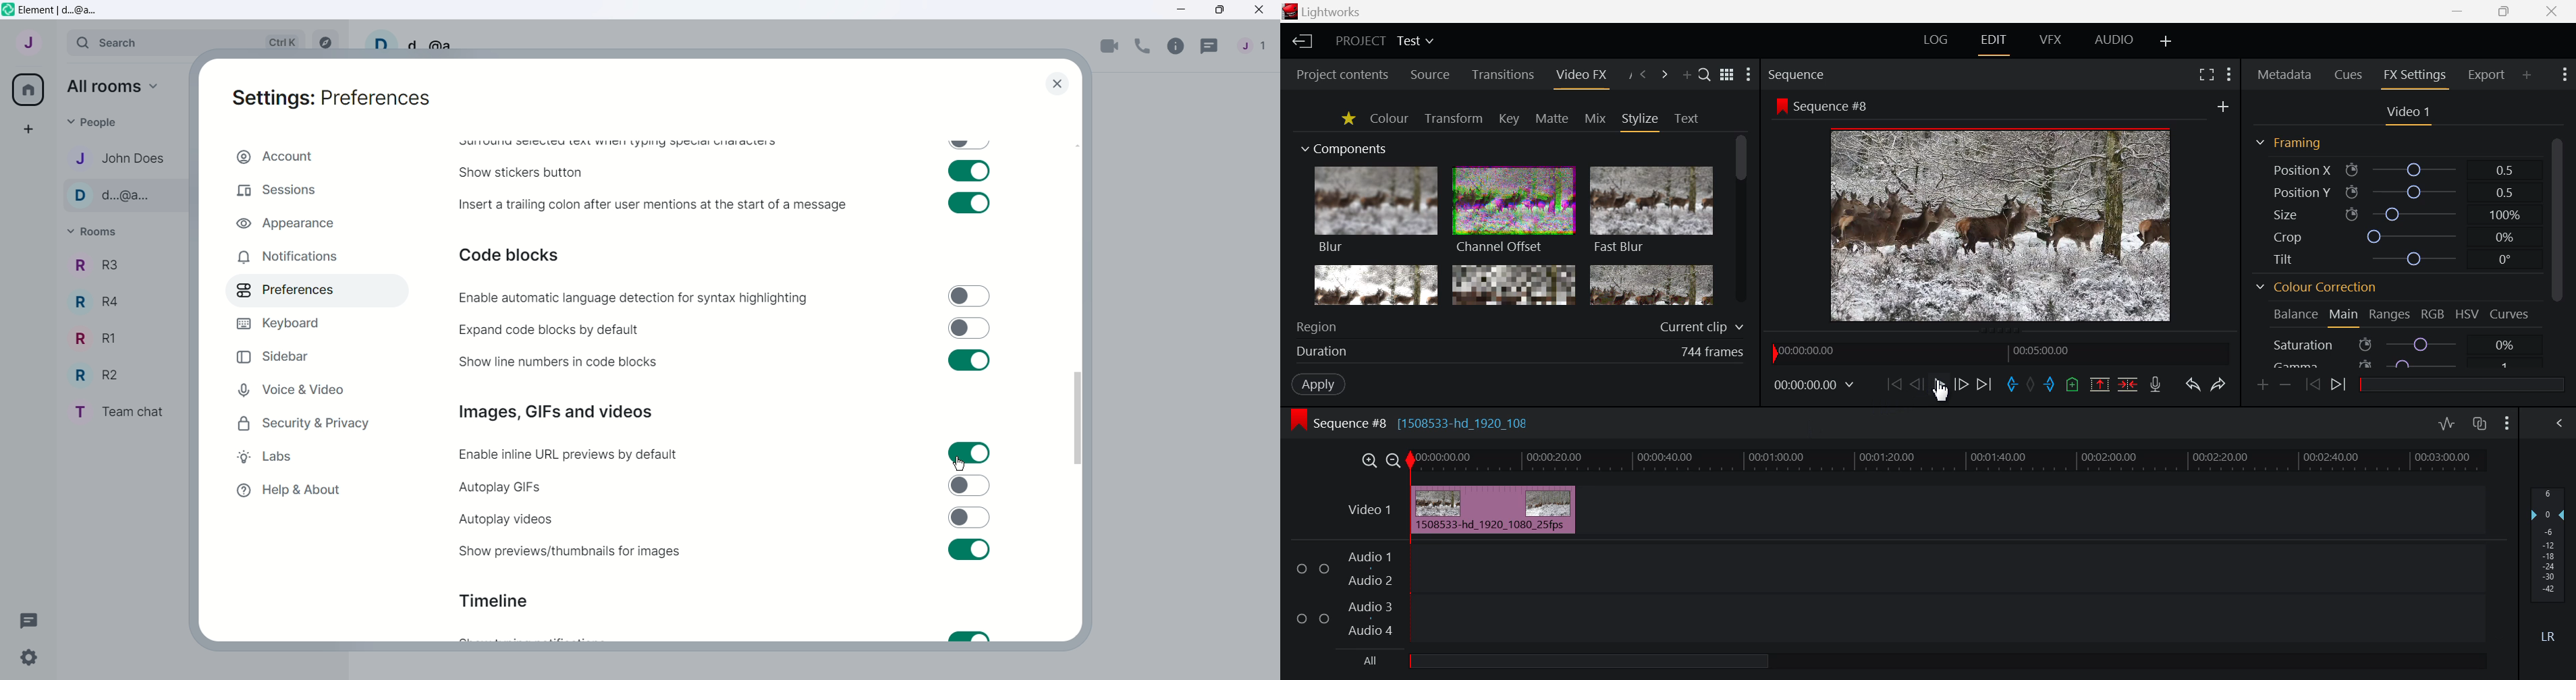 The height and width of the screenshot is (700, 2576). I want to click on Timeline, so click(495, 601).